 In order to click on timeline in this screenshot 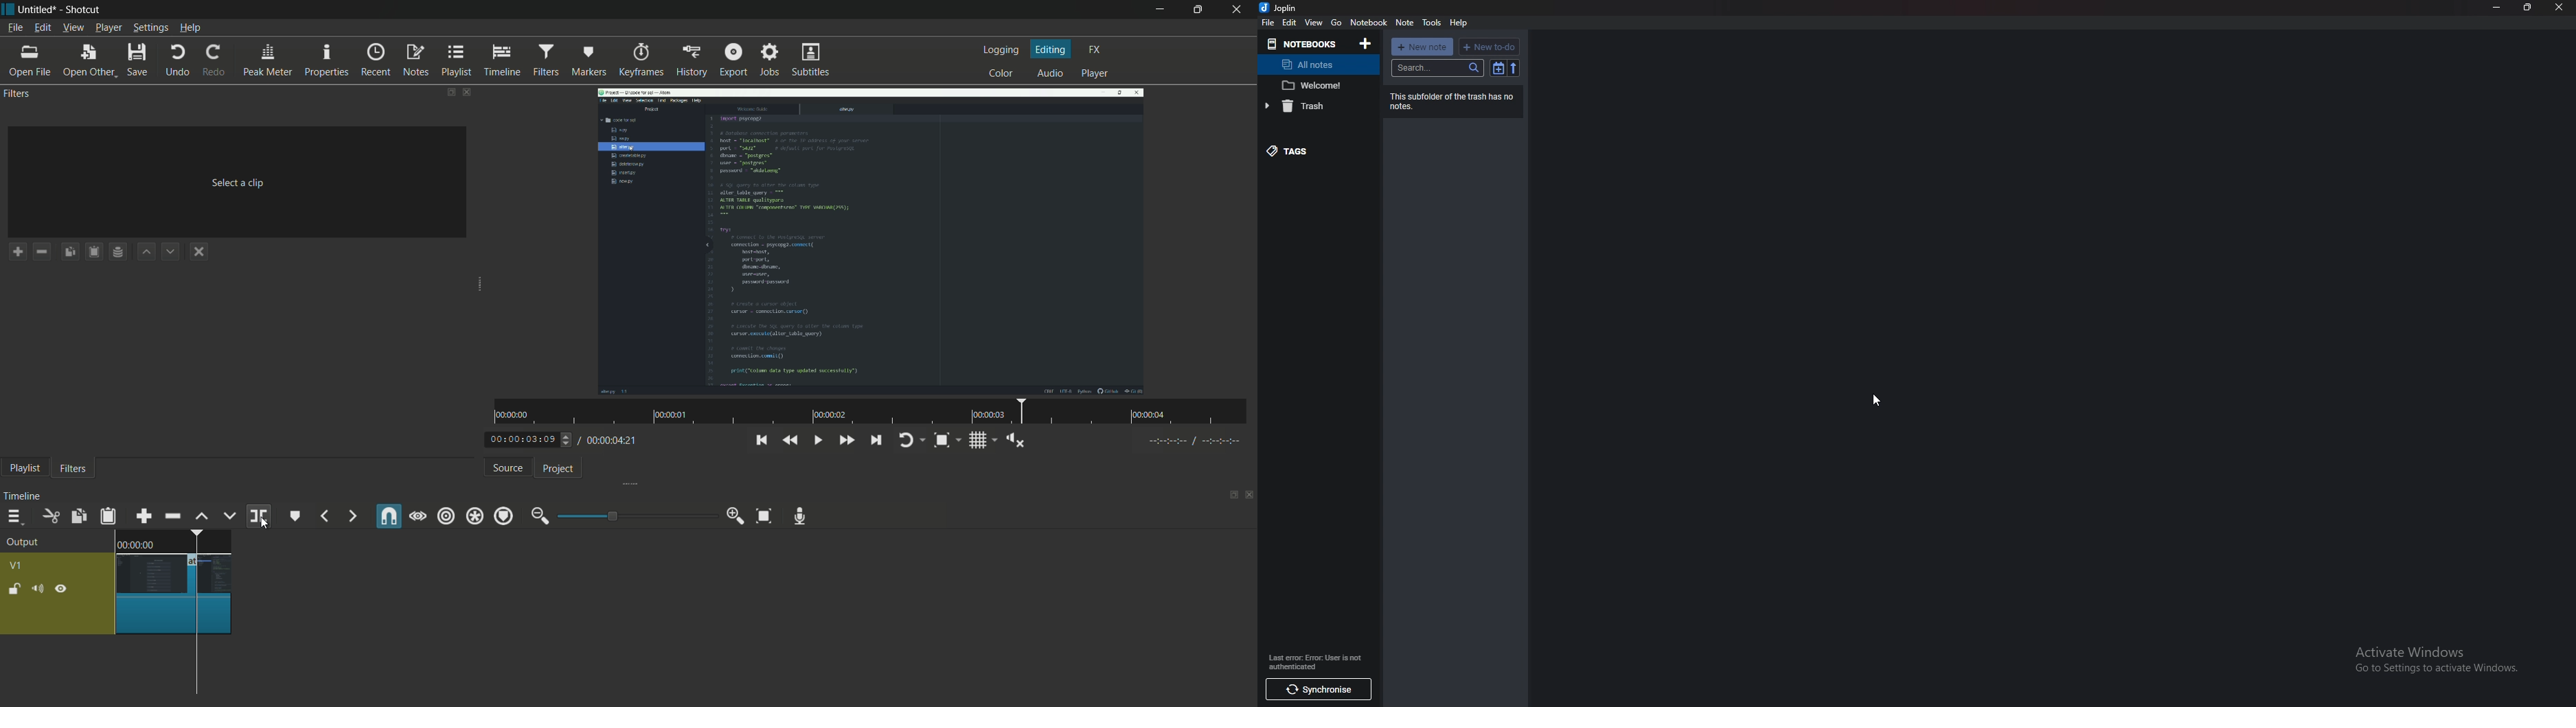, I will do `click(24, 495)`.